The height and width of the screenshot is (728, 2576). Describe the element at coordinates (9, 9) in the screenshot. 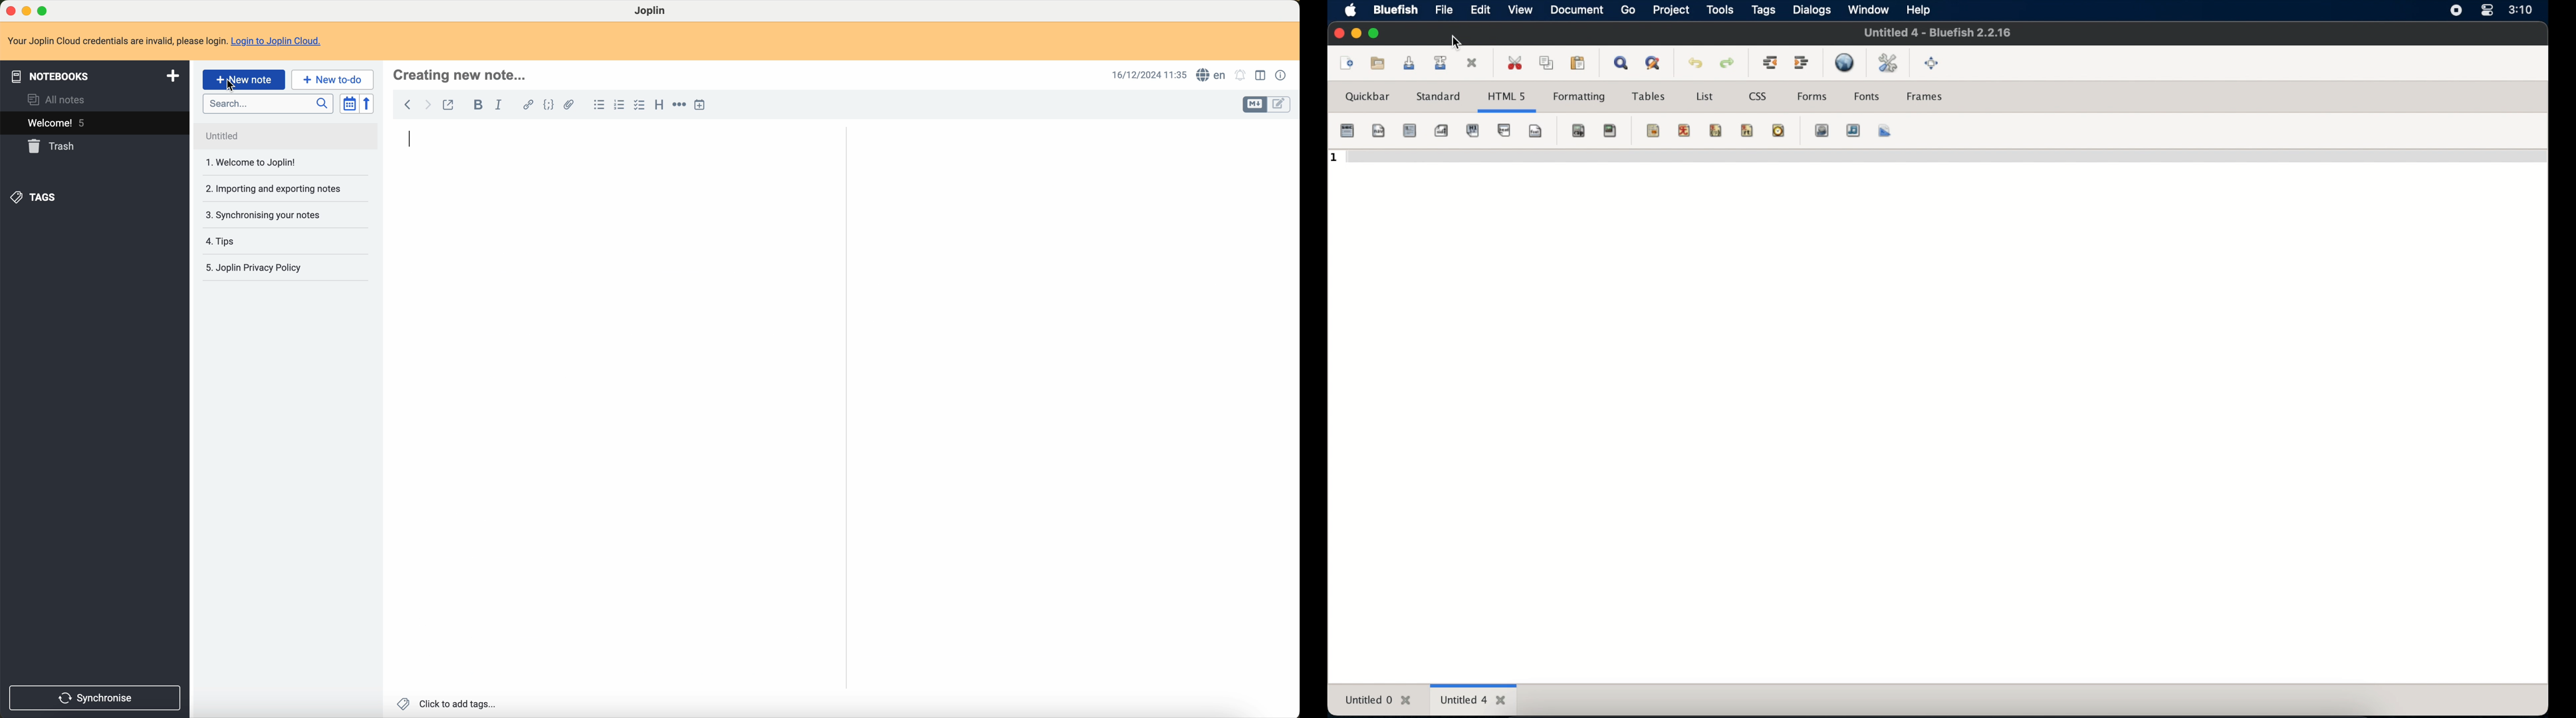

I see `close program` at that location.